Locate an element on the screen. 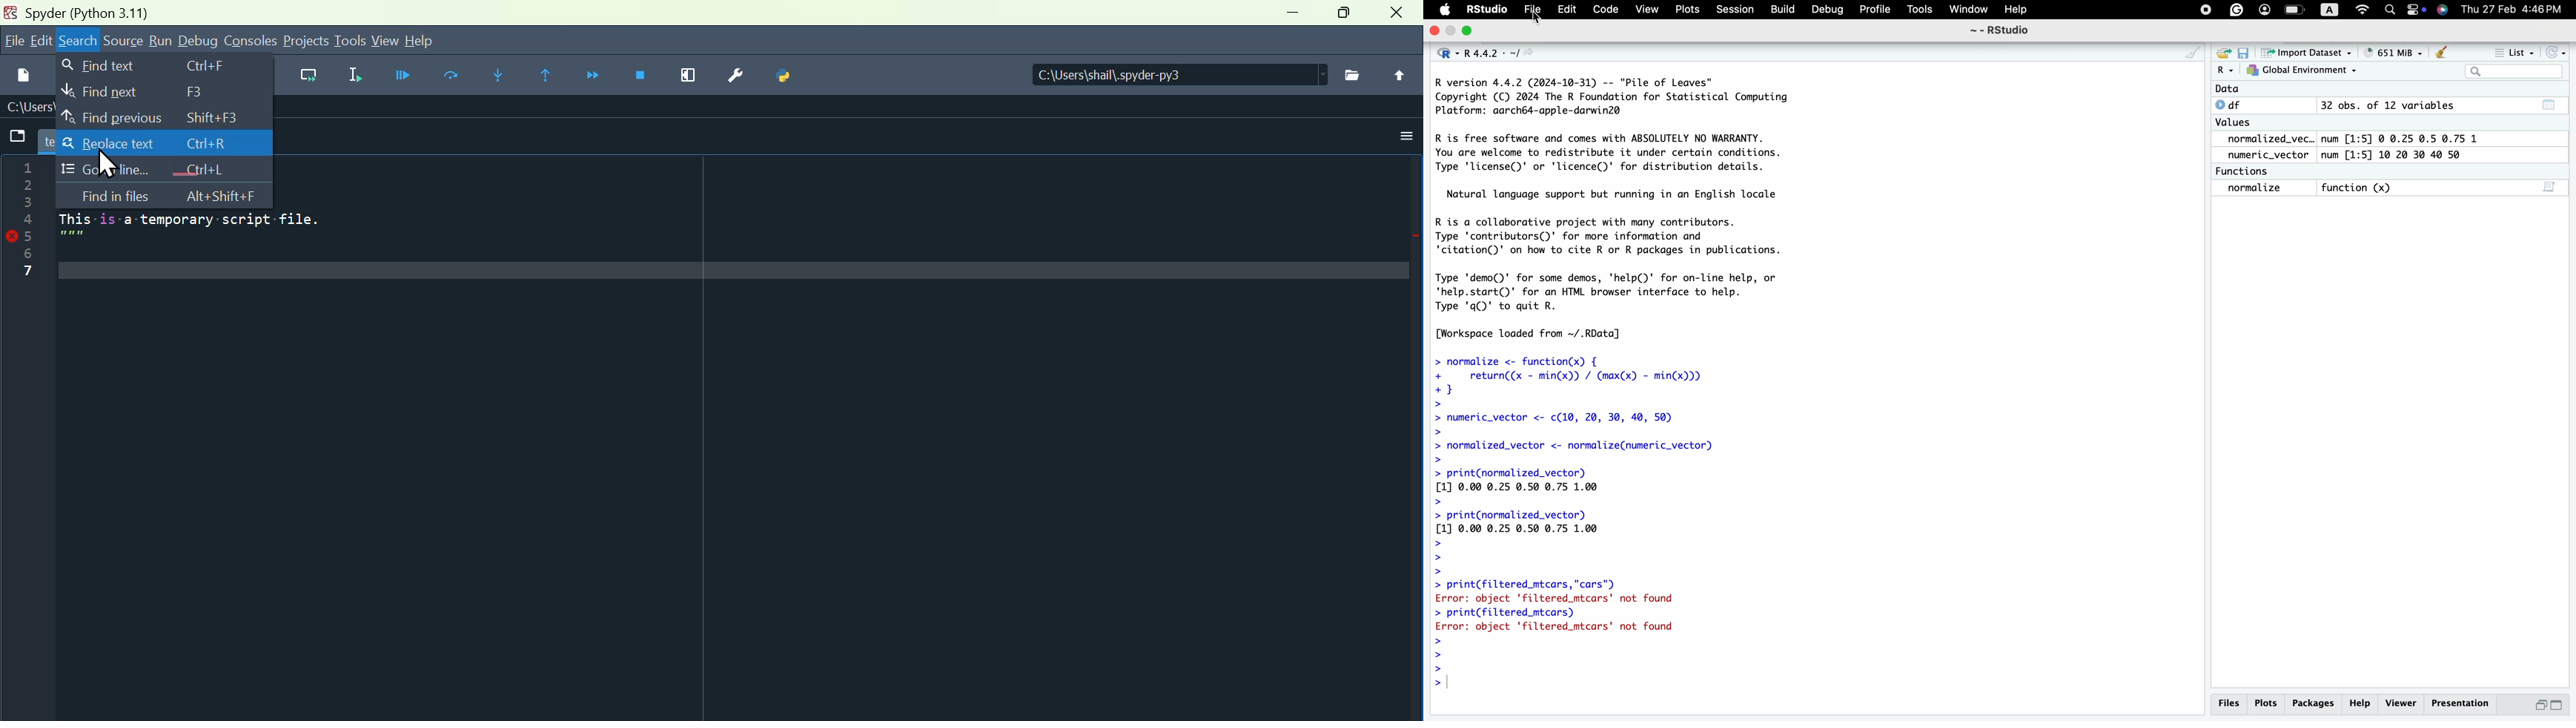  Packages is located at coordinates (2314, 704).